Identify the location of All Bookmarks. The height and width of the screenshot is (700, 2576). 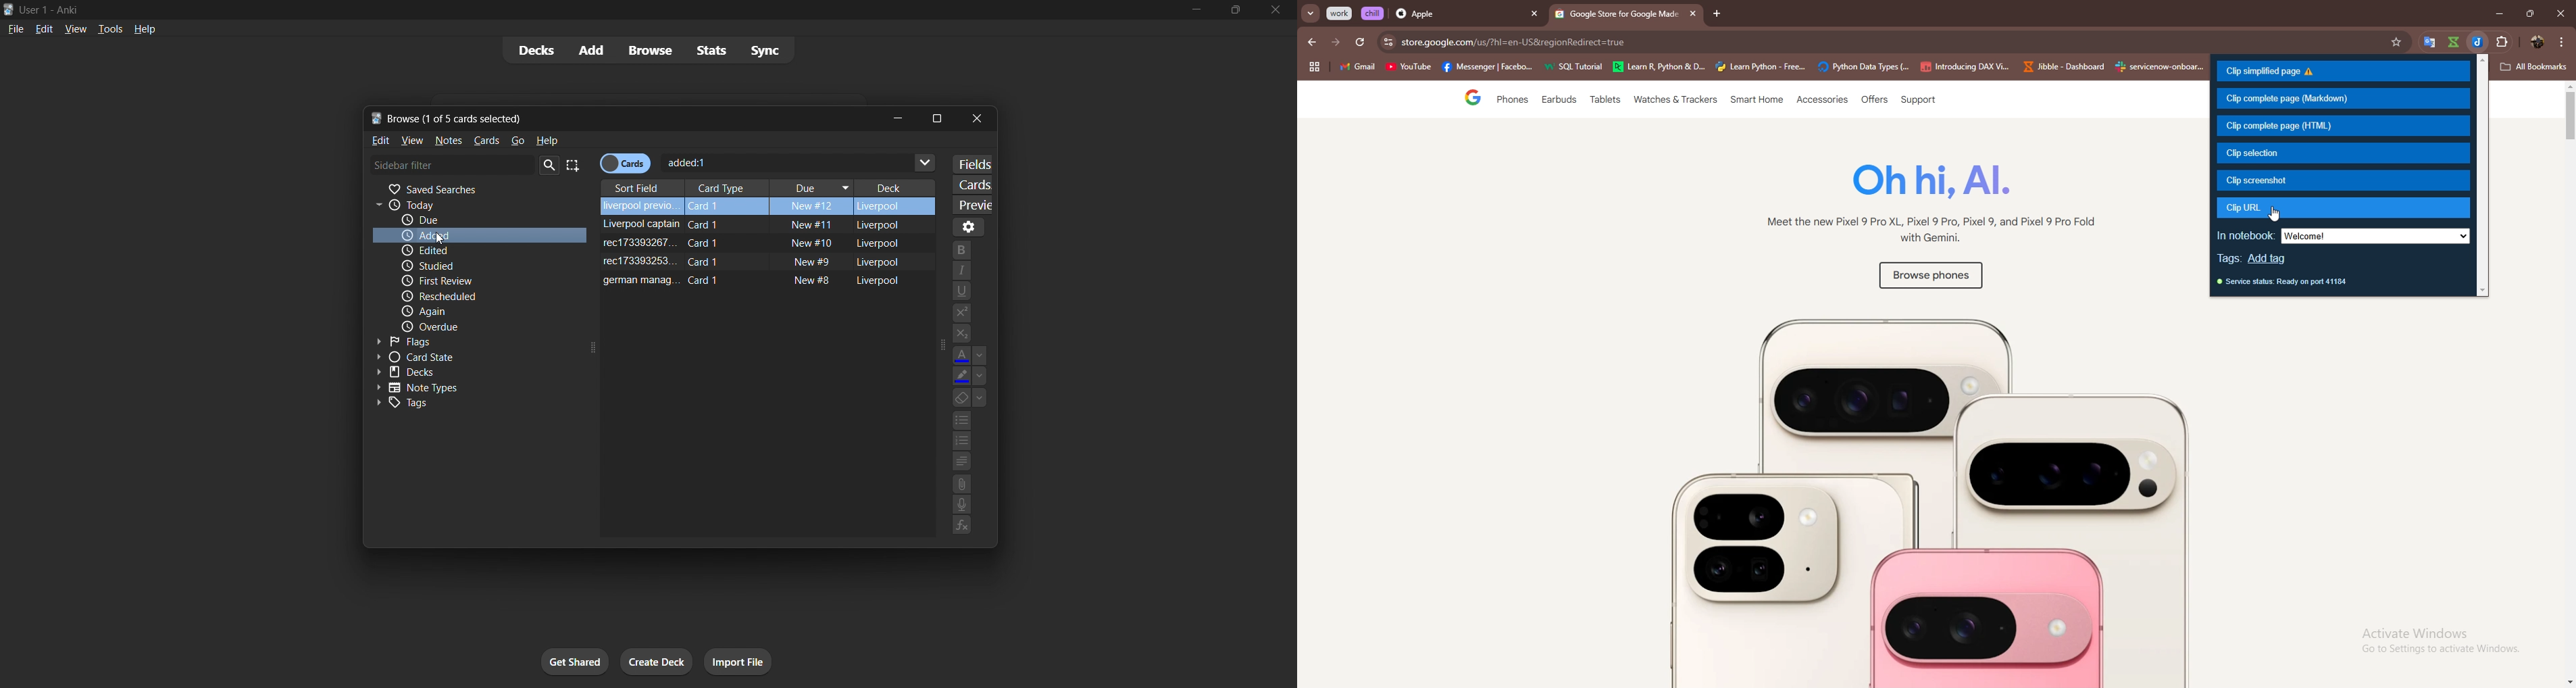
(2535, 67).